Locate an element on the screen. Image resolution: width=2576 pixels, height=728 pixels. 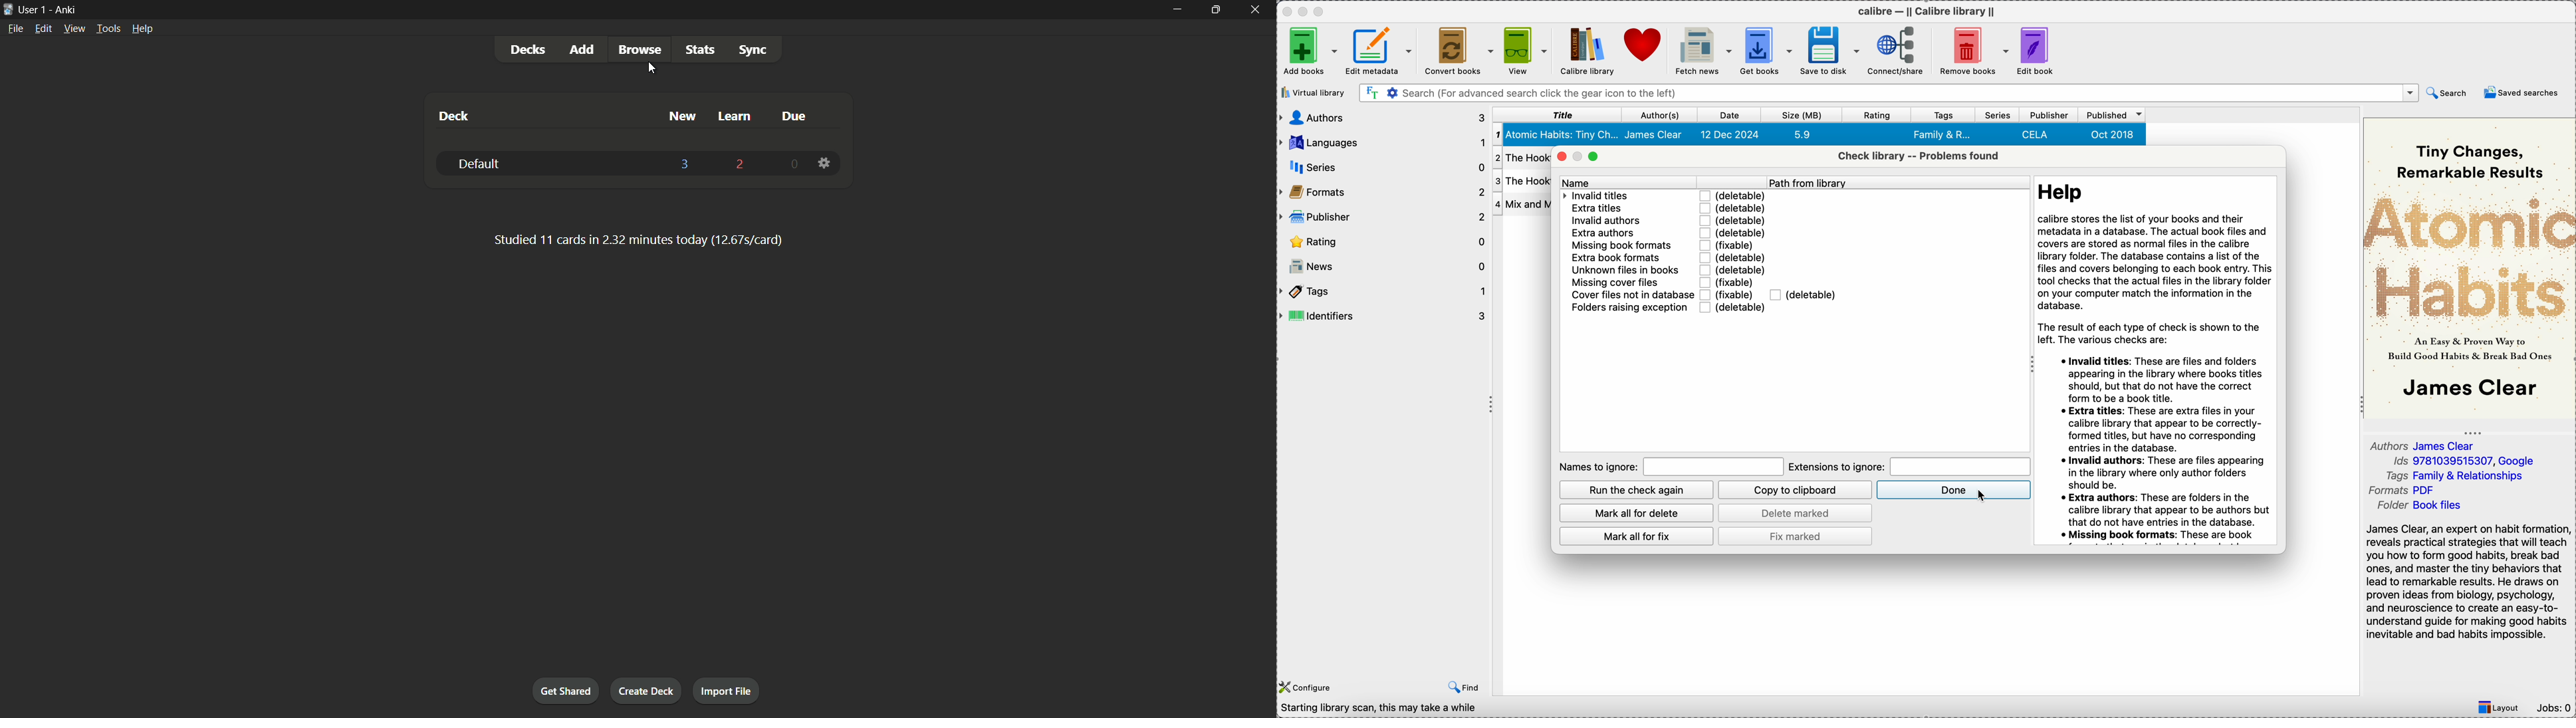
run the check again is located at coordinates (1638, 490).